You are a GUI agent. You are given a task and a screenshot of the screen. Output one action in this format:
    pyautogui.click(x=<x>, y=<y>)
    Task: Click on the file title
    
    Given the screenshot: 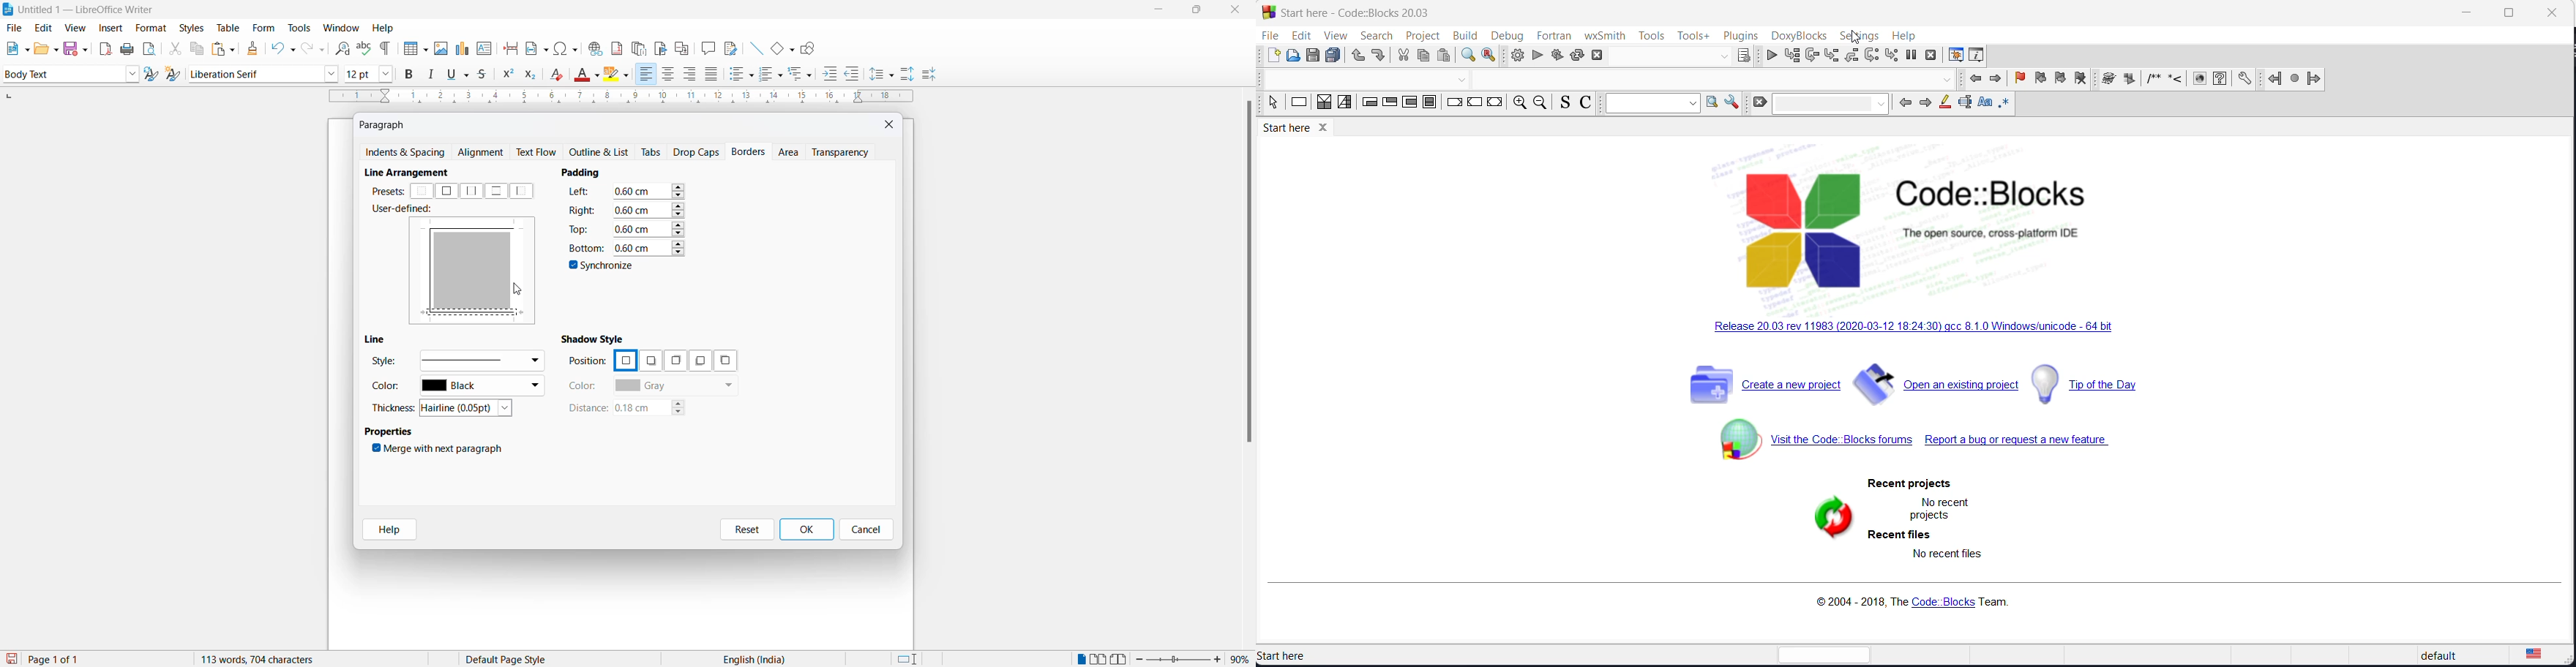 What is the action you would take?
    pyautogui.click(x=79, y=9)
    